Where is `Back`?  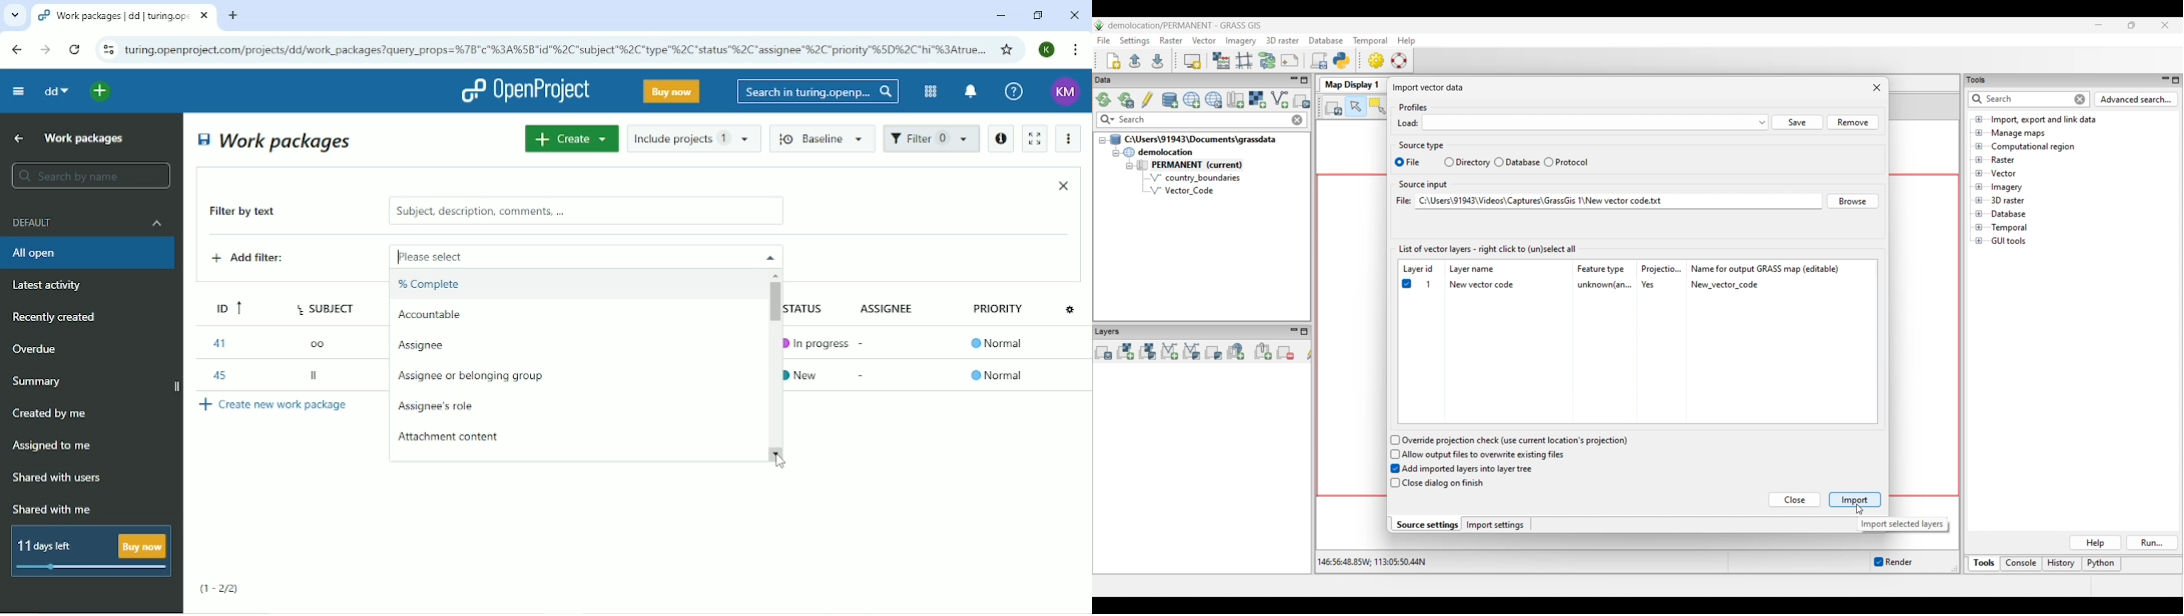
Back is located at coordinates (16, 49).